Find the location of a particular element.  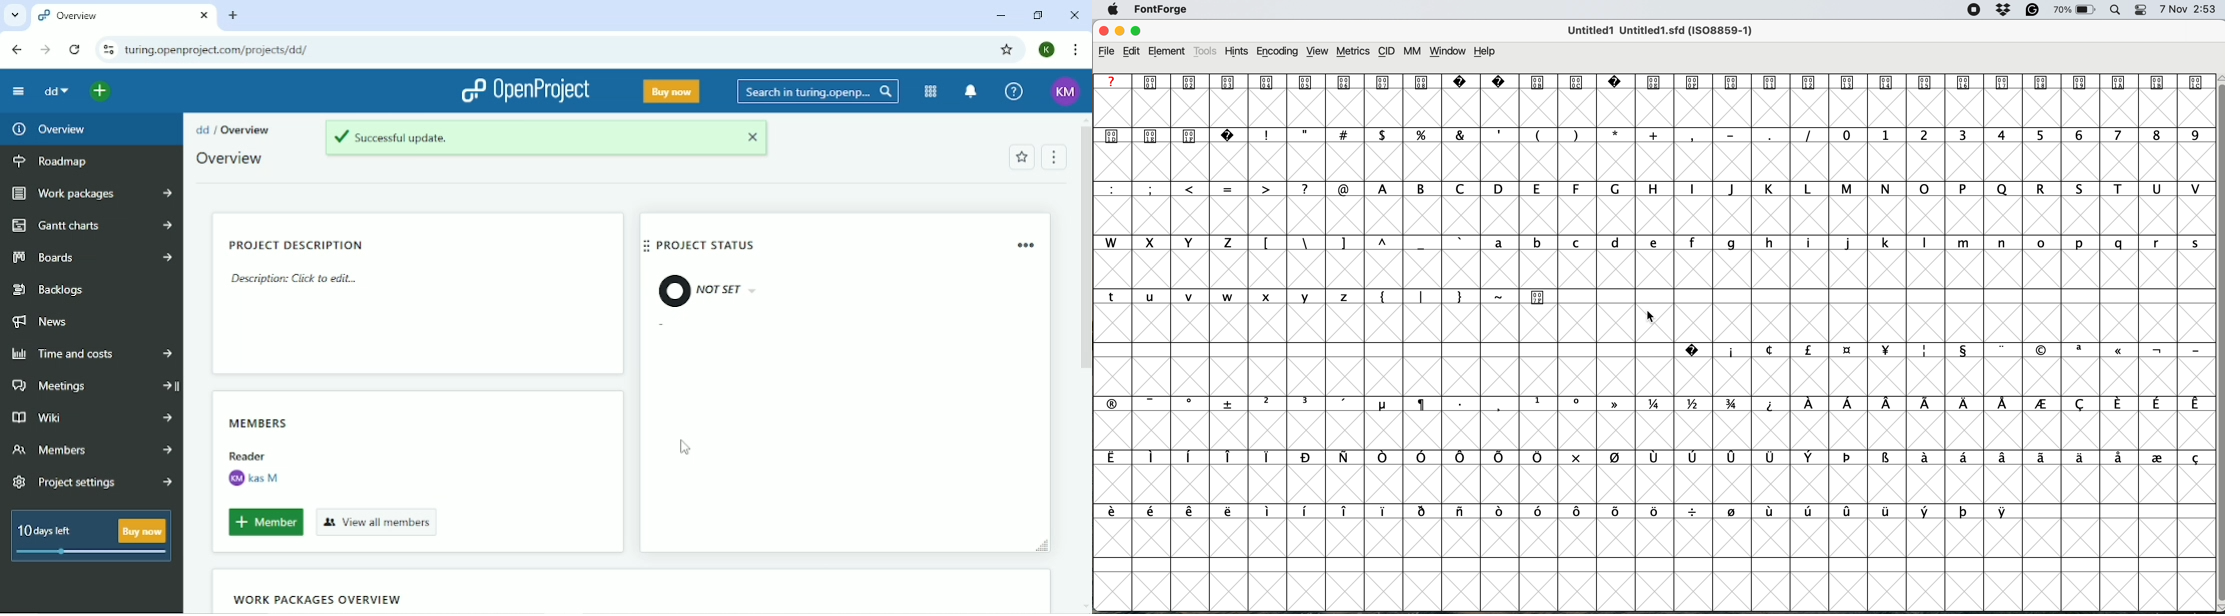

Project settings is located at coordinates (96, 483).